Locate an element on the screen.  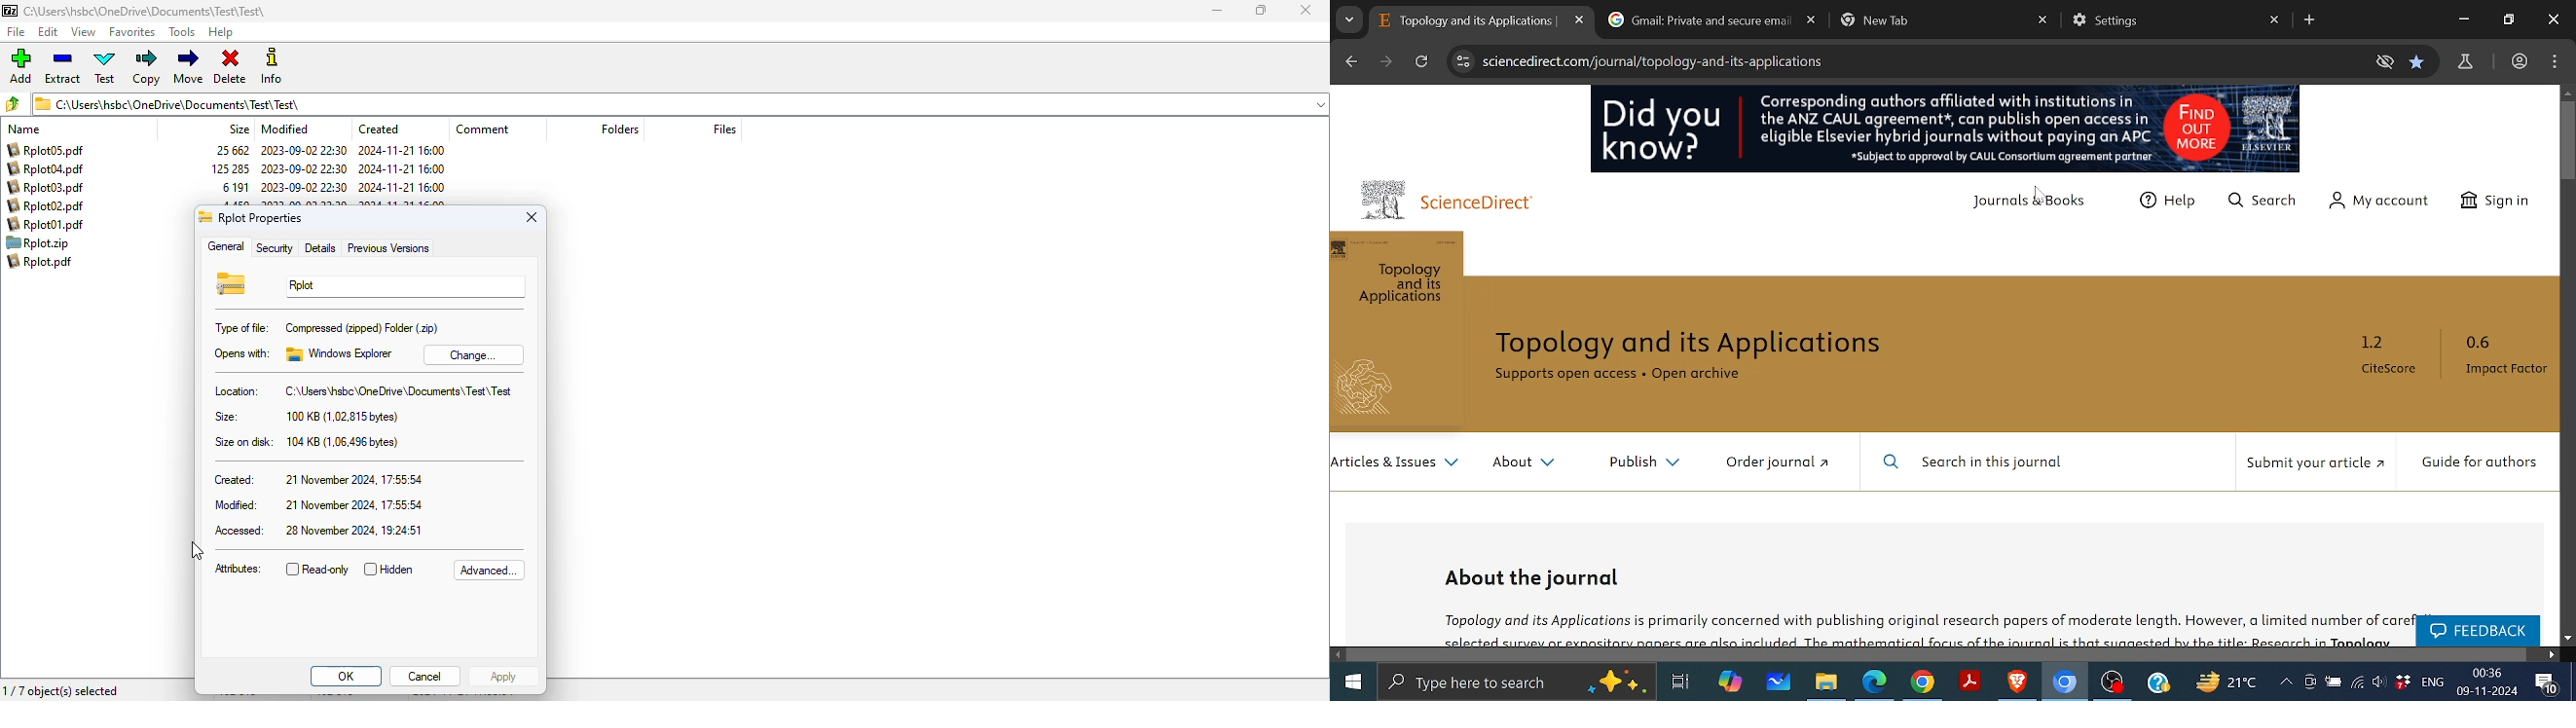
created: 21 november 2024, 15:55:54 is located at coordinates (315, 480).